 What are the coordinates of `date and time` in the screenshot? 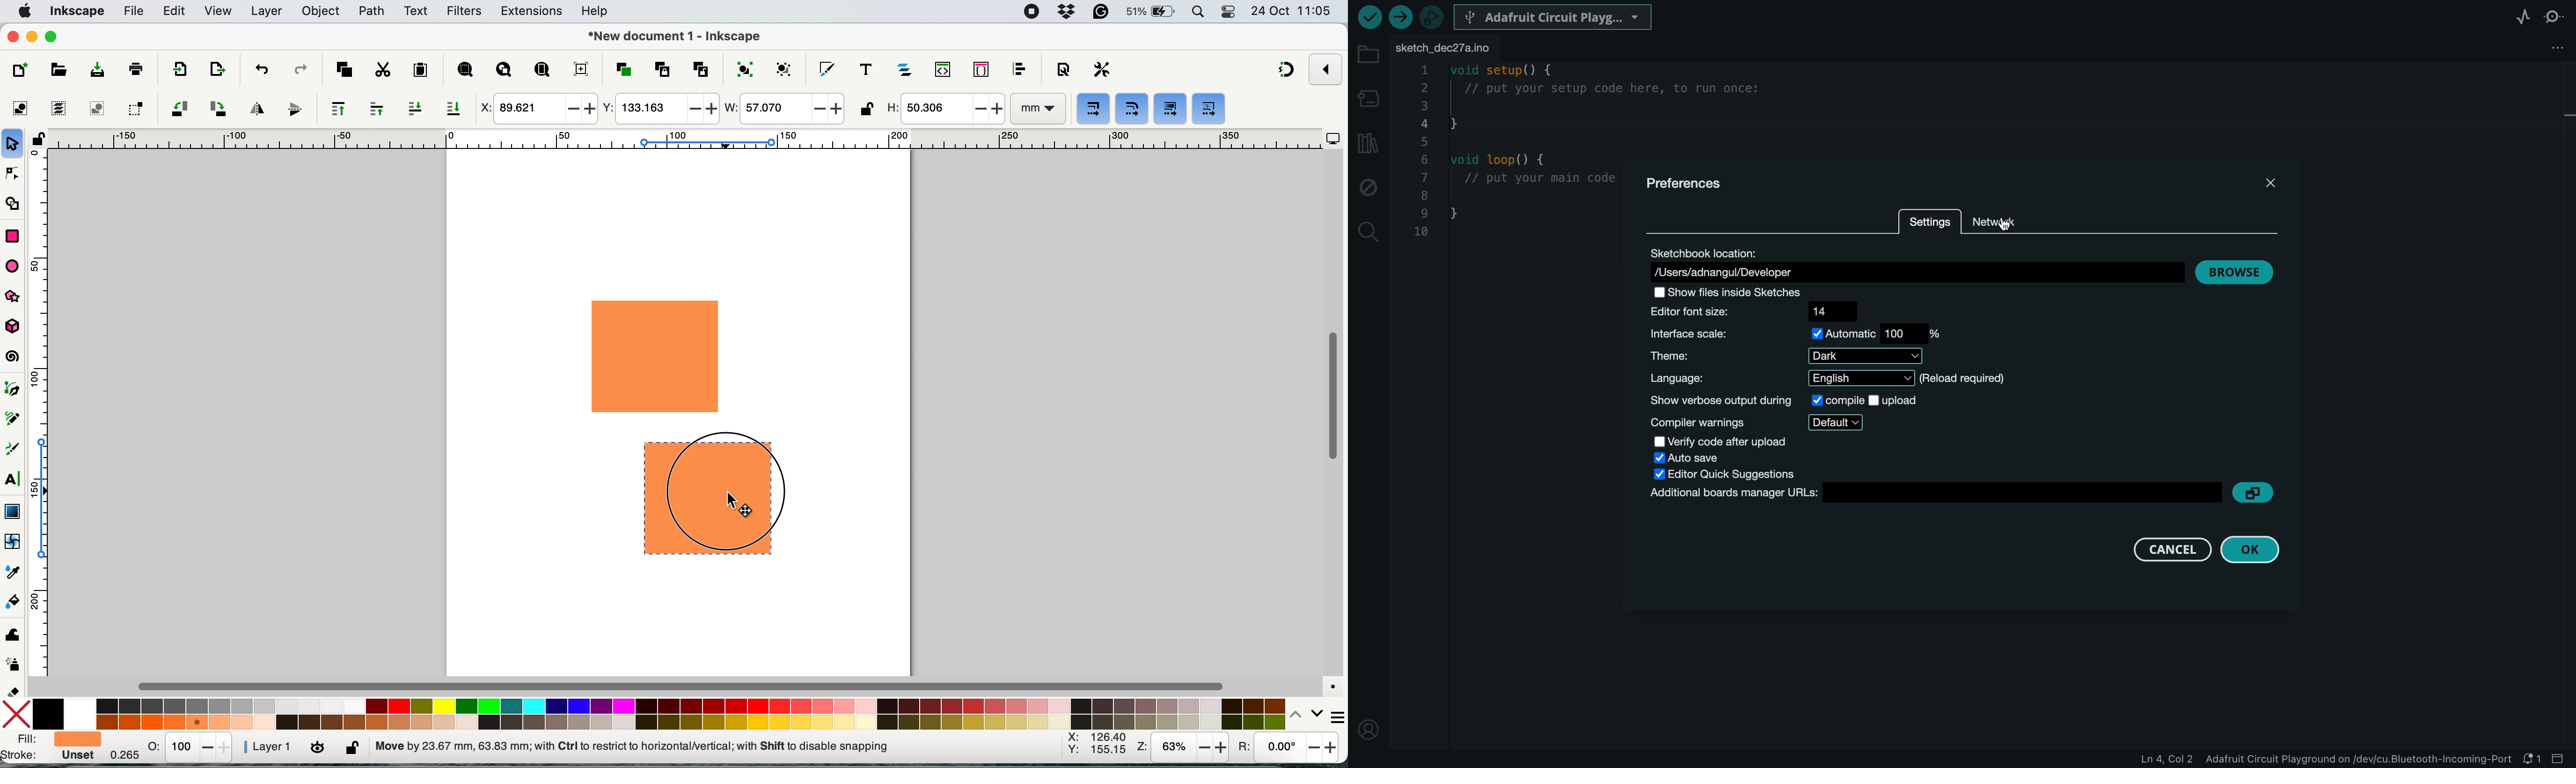 It's located at (1292, 10).